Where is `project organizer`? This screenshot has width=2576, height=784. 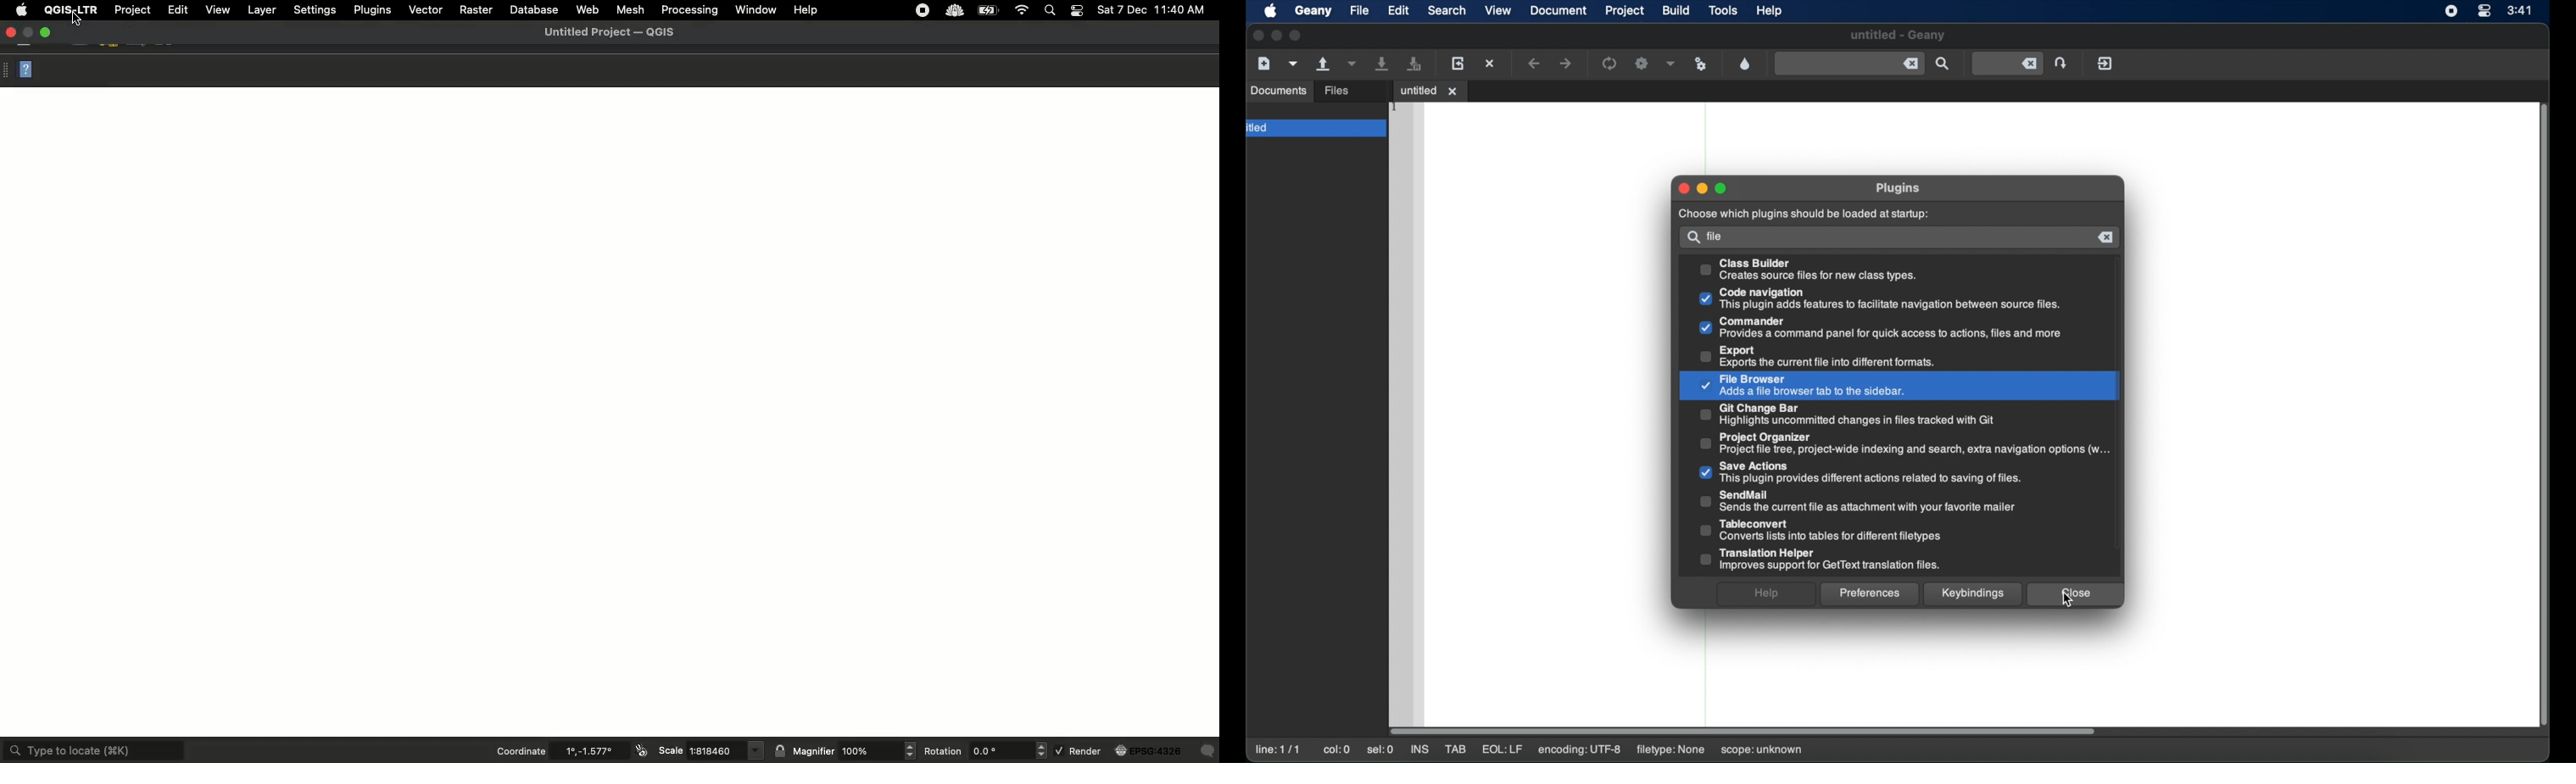 project organizer is located at coordinates (1905, 443).